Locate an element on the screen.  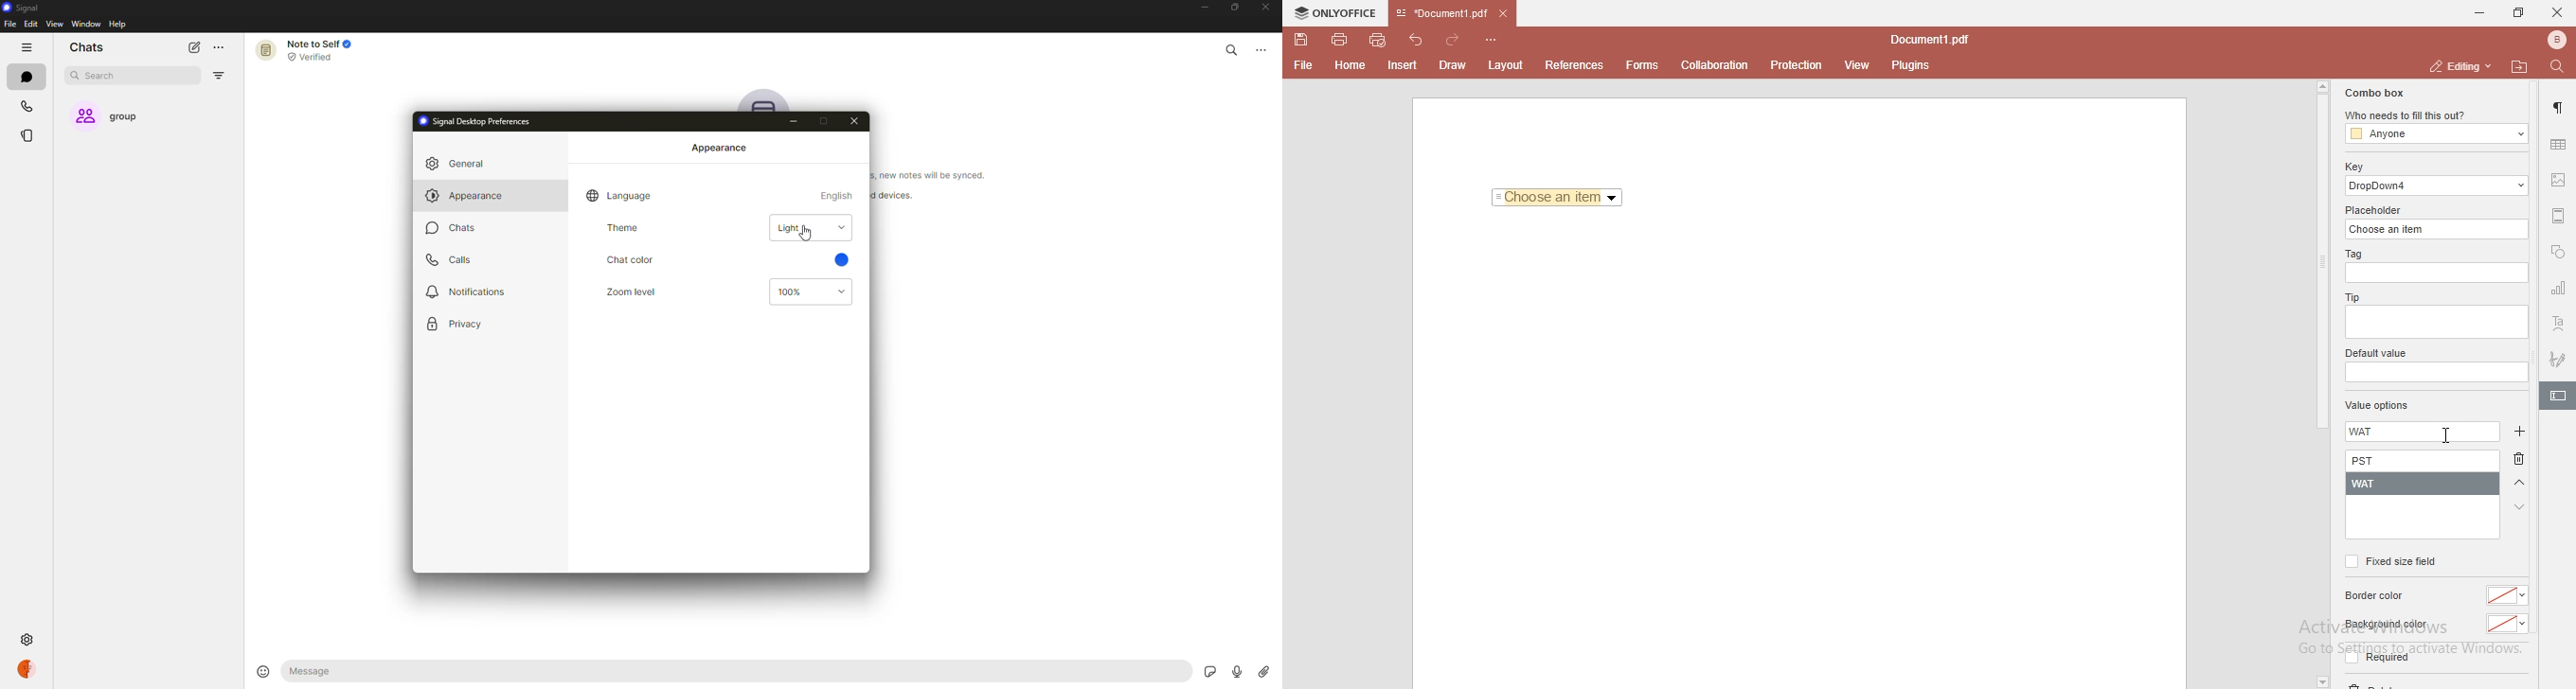
customise quick access toolbar is located at coordinates (1494, 39).